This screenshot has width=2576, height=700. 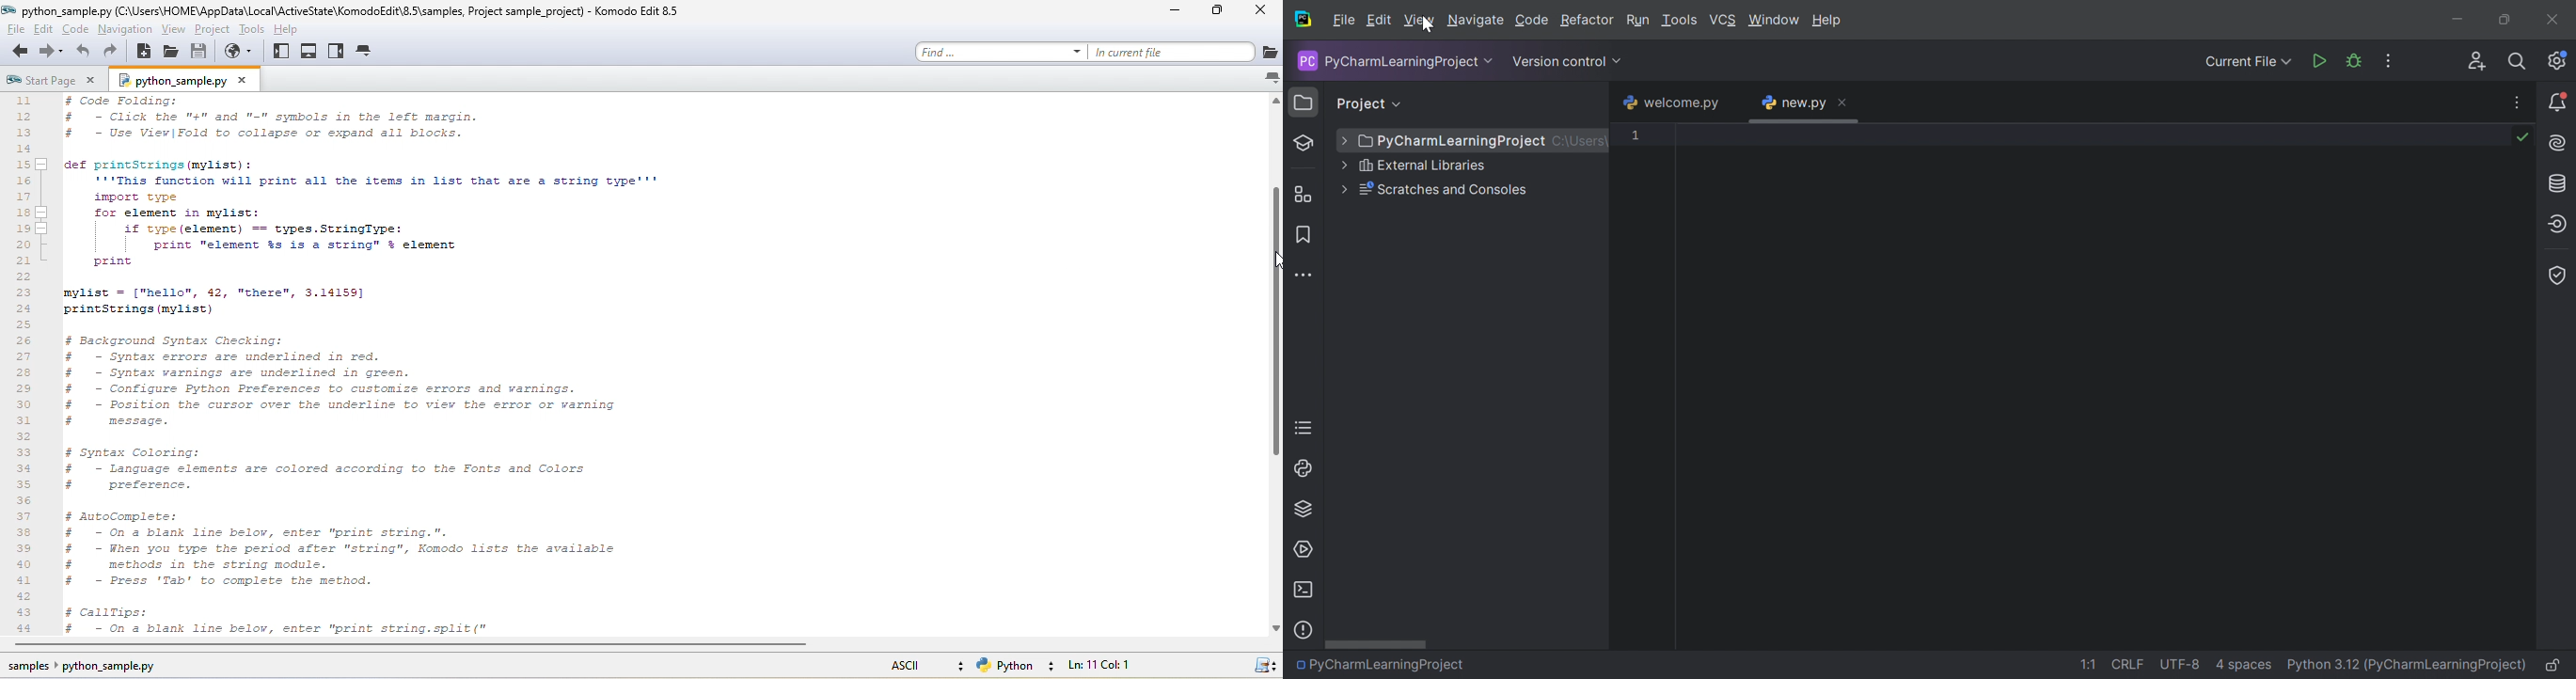 I want to click on Window, so click(x=1775, y=20).